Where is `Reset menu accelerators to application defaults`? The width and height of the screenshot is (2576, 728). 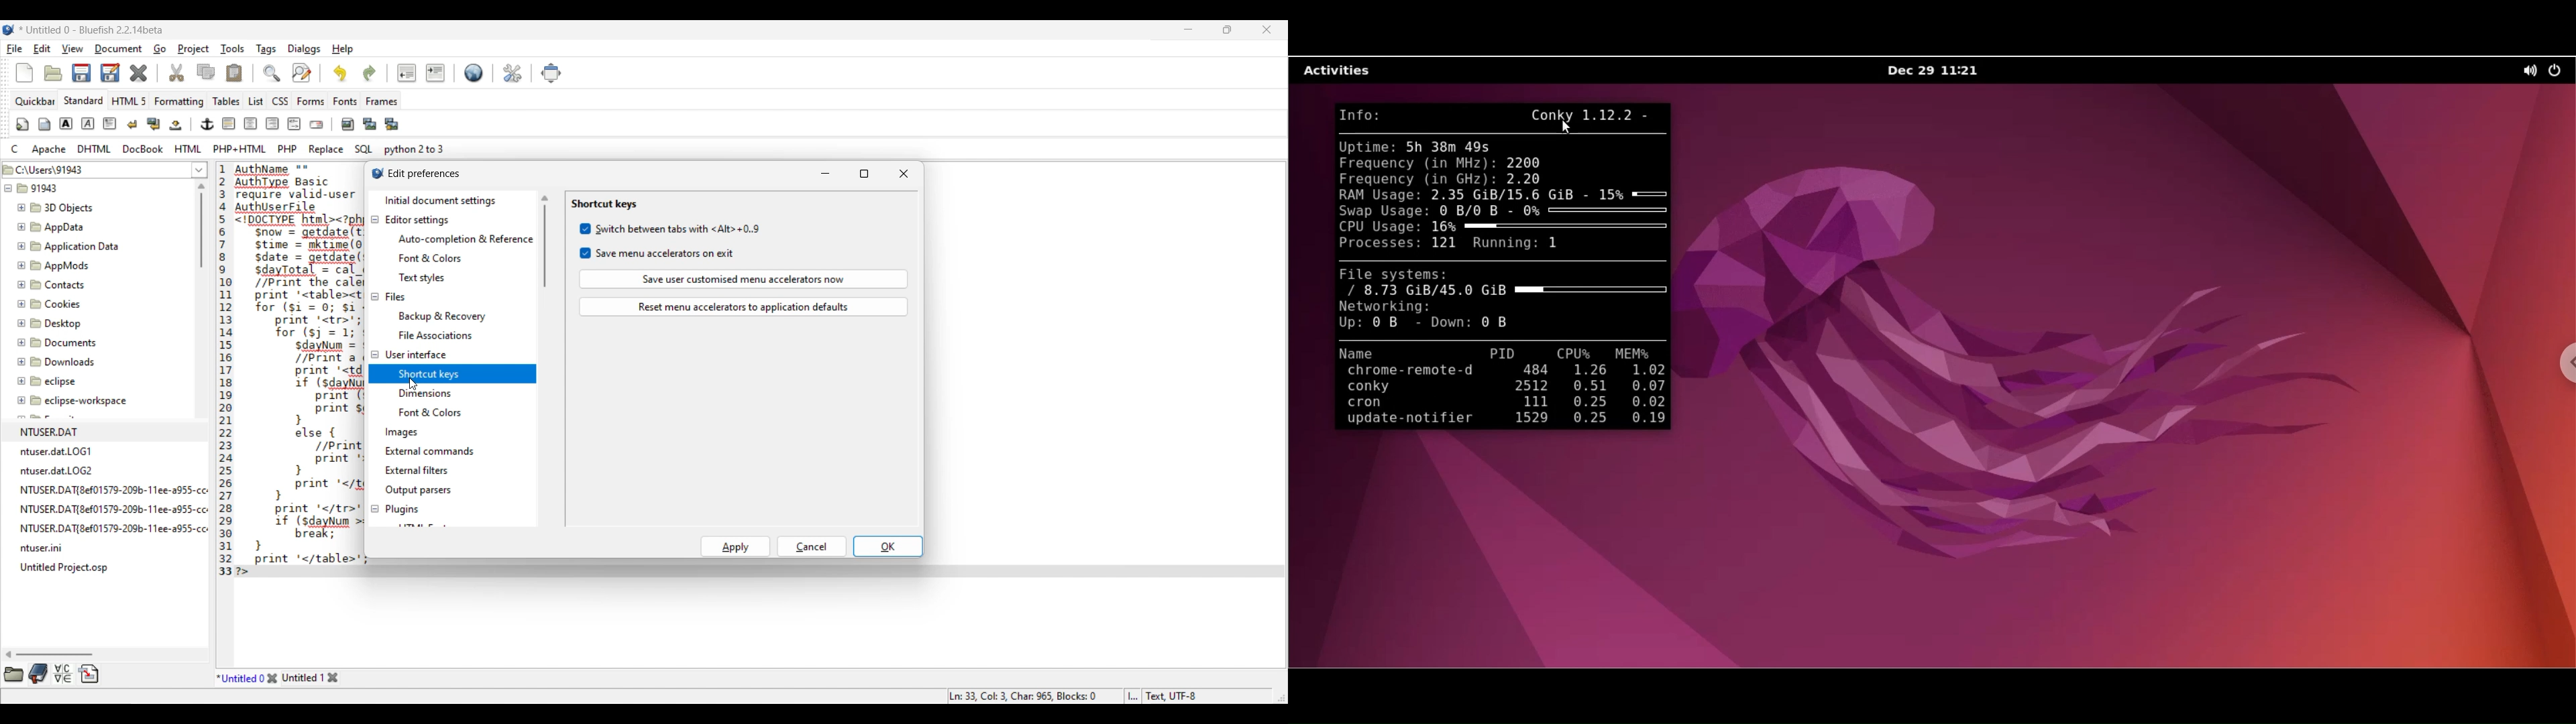 Reset menu accelerators to application defaults is located at coordinates (743, 307).